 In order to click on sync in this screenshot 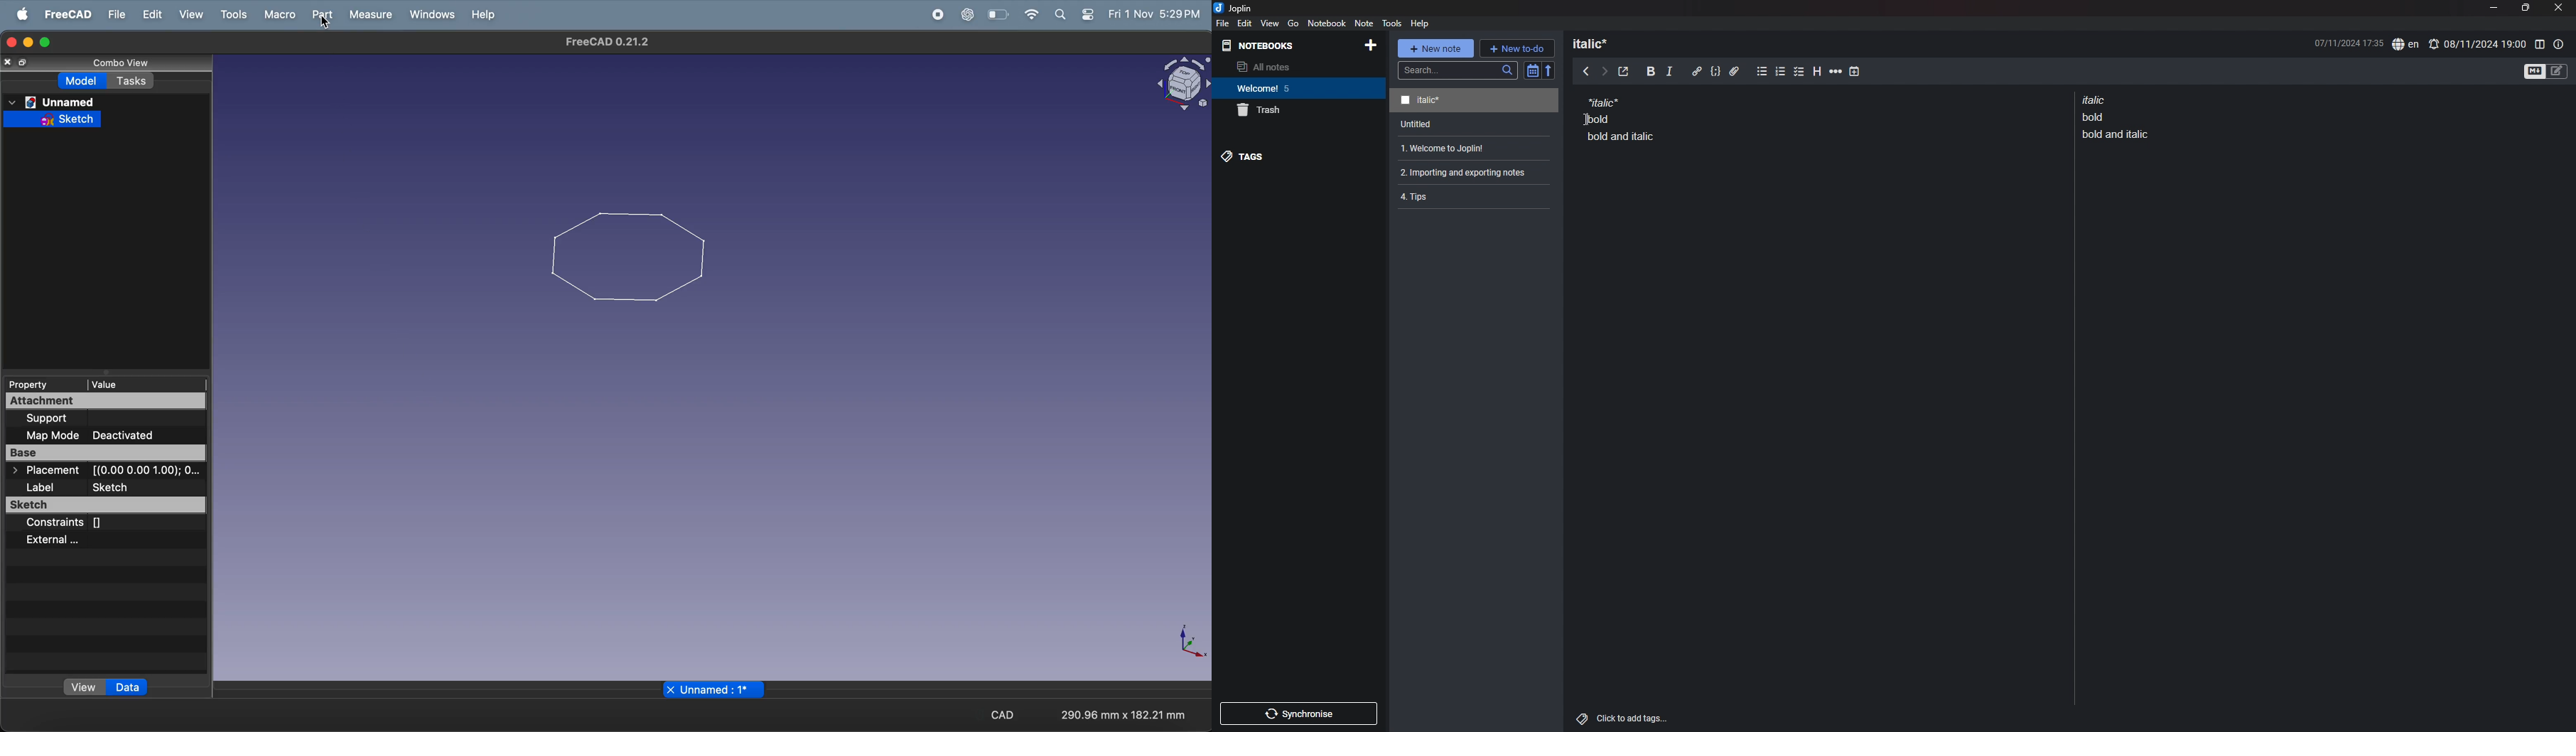, I will do `click(1300, 714)`.